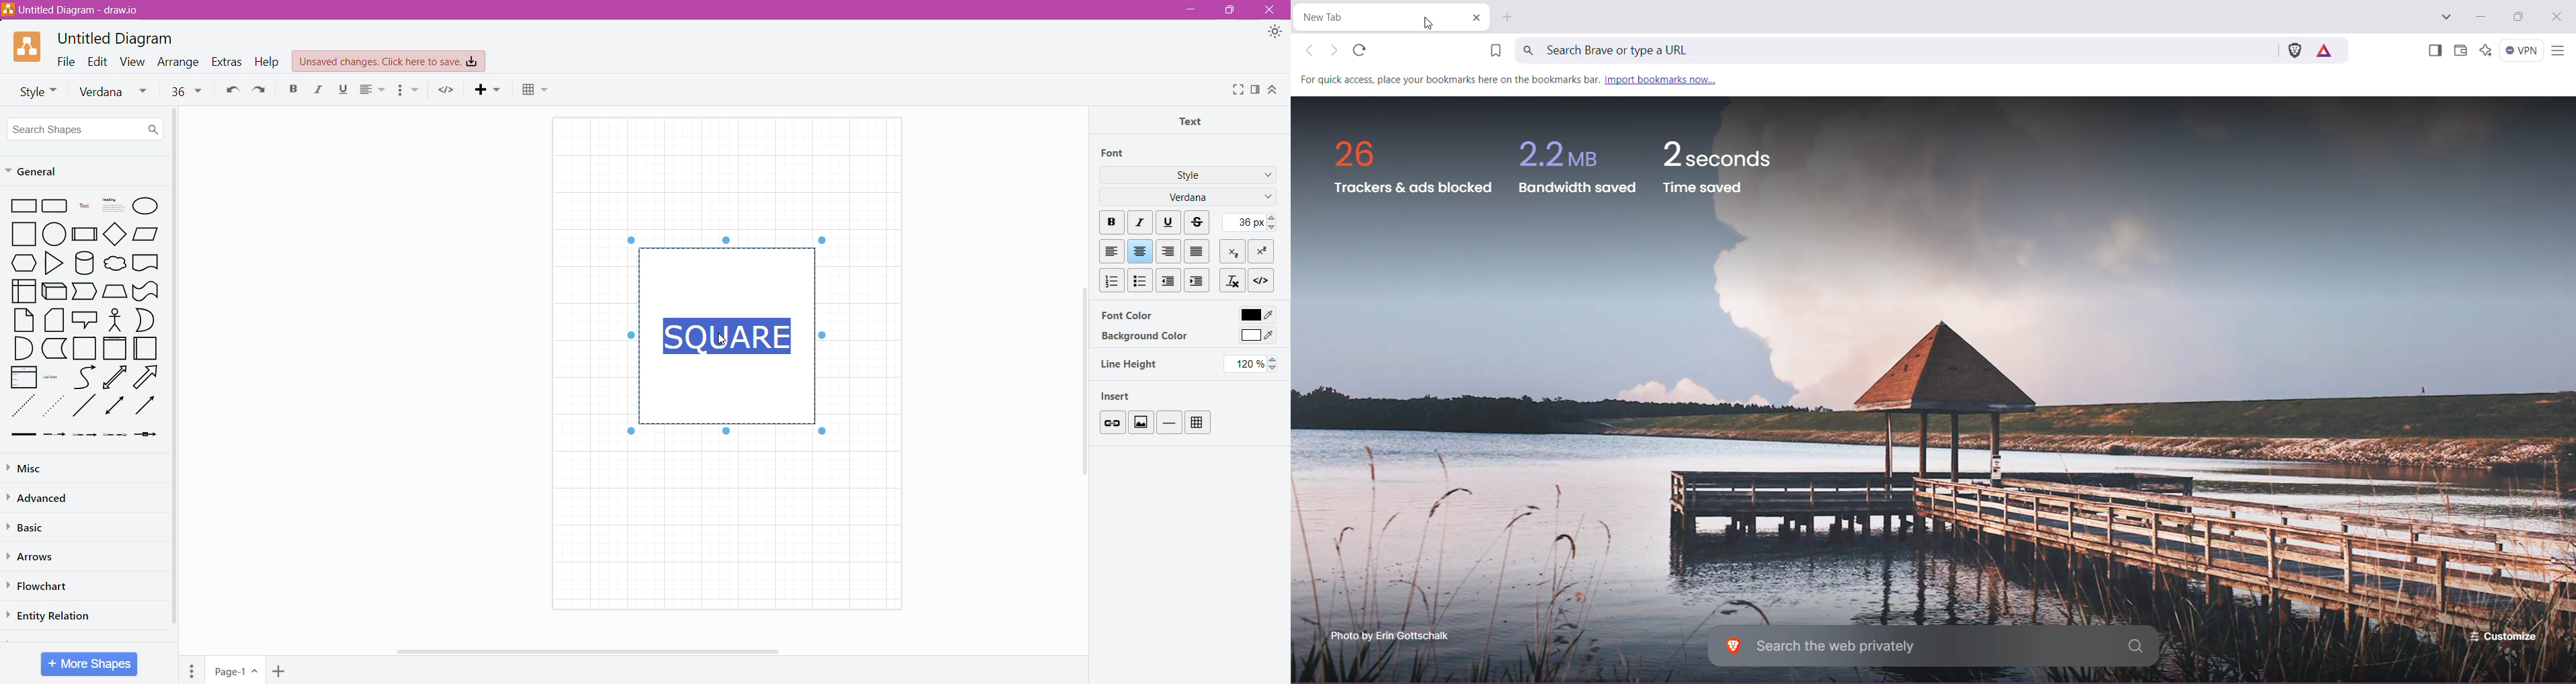 This screenshot has width=2576, height=700. I want to click on General, so click(38, 172).